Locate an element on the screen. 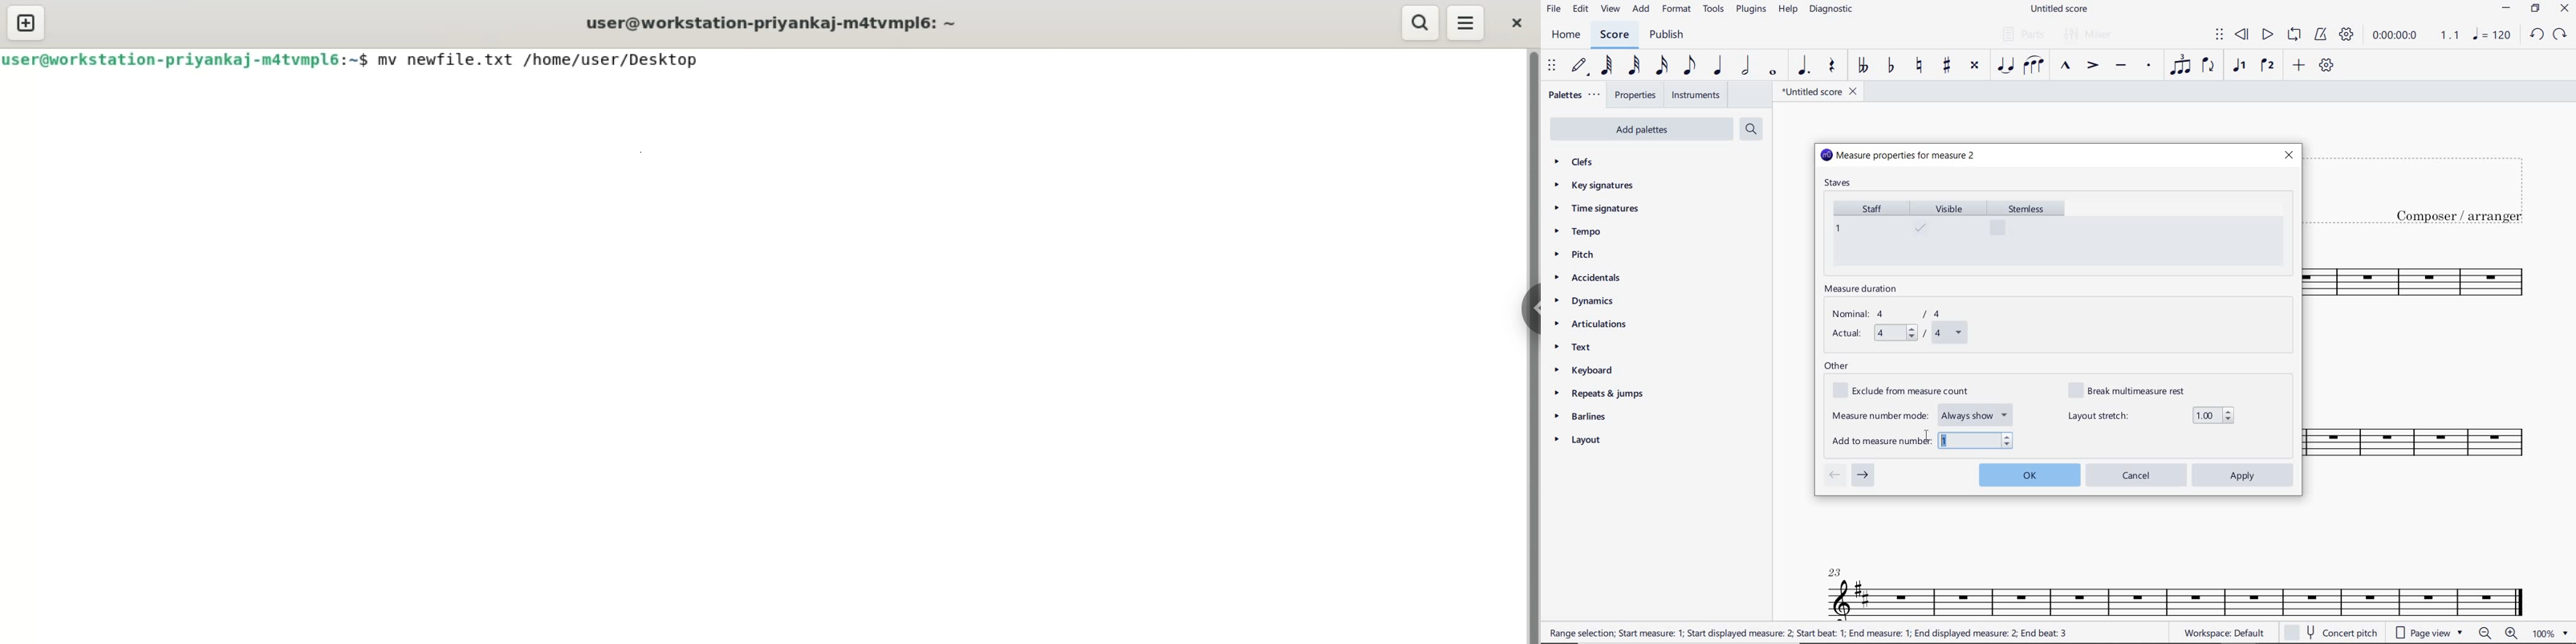 This screenshot has width=2576, height=644. MARCATO is located at coordinates (2064, 67).